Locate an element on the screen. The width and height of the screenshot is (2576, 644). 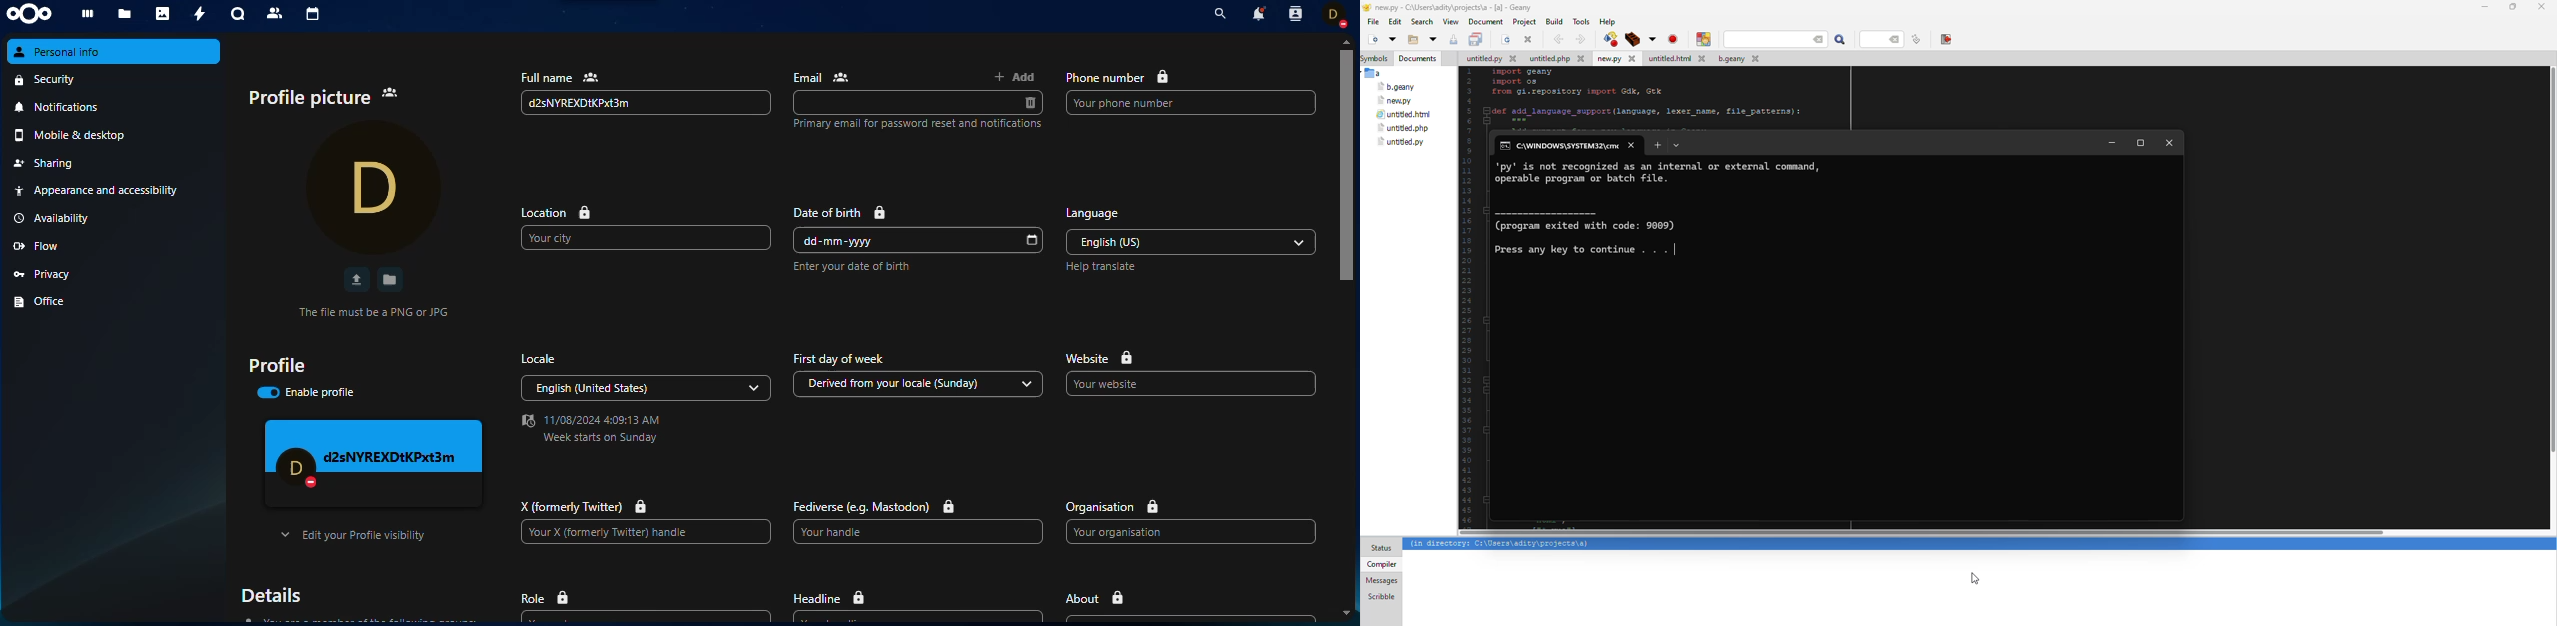
search is located at coordinates (1220, 14).